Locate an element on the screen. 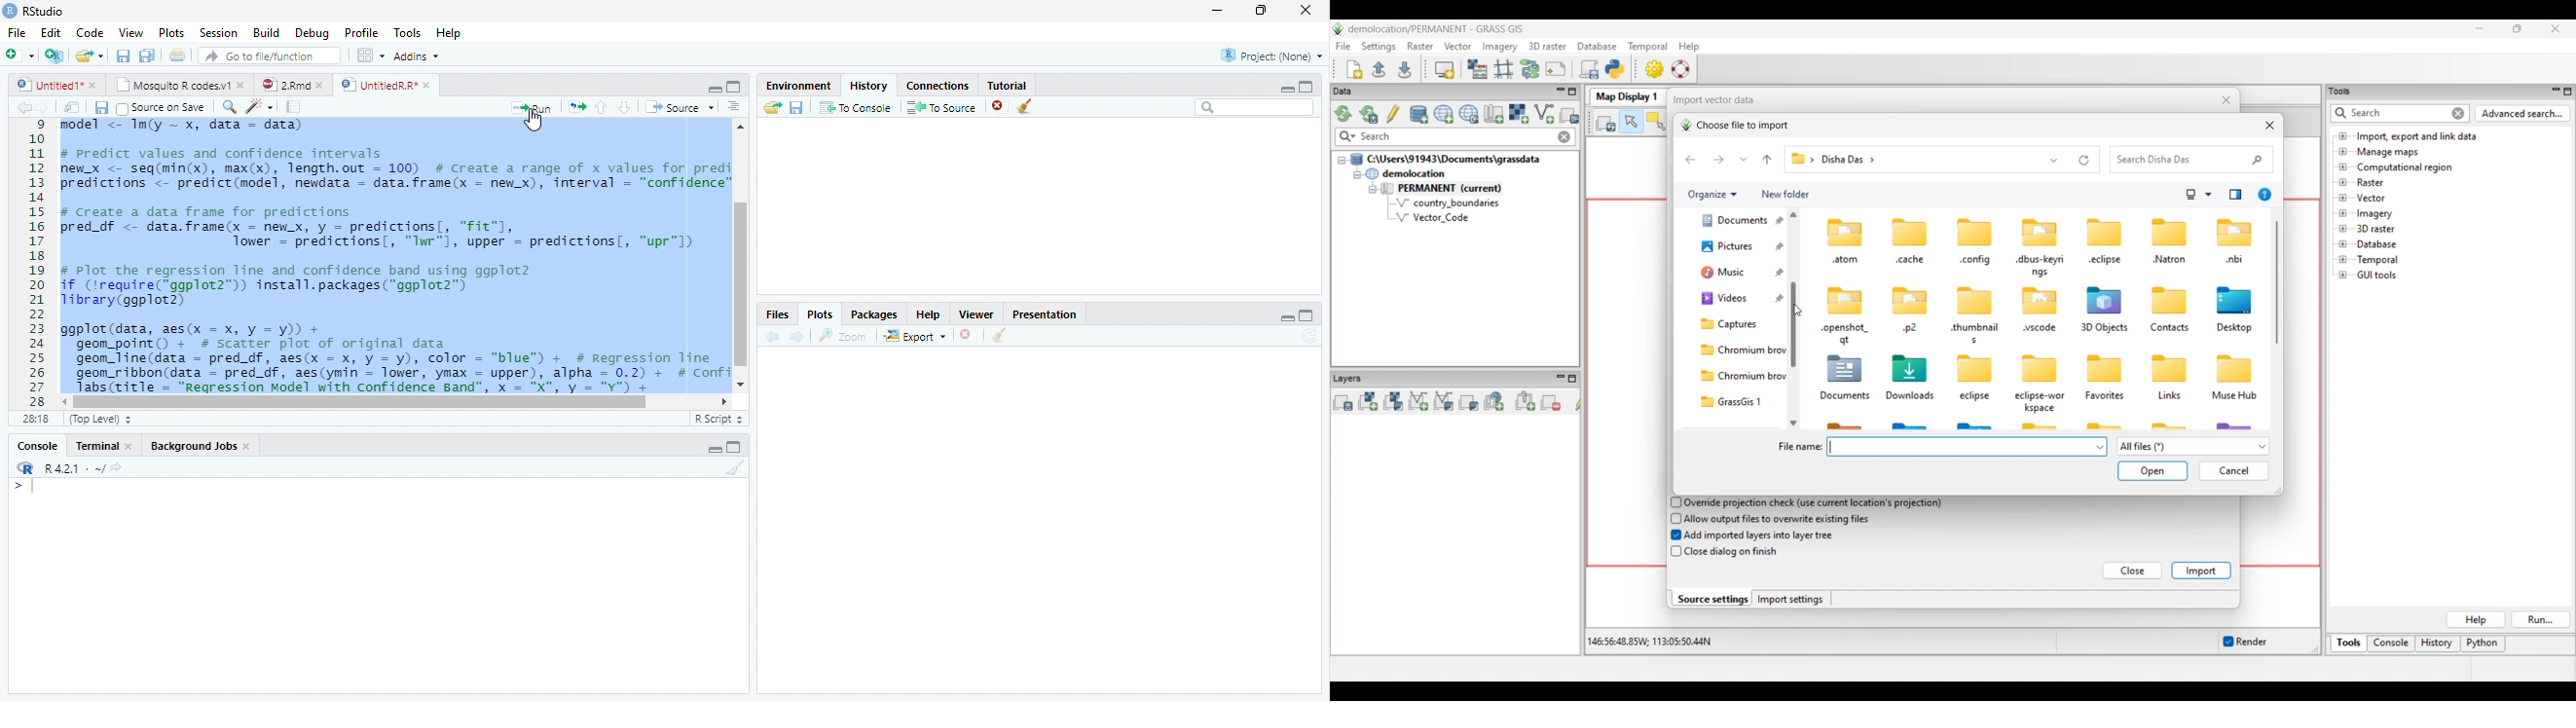  Cursor is located at coordinates (378, 98).